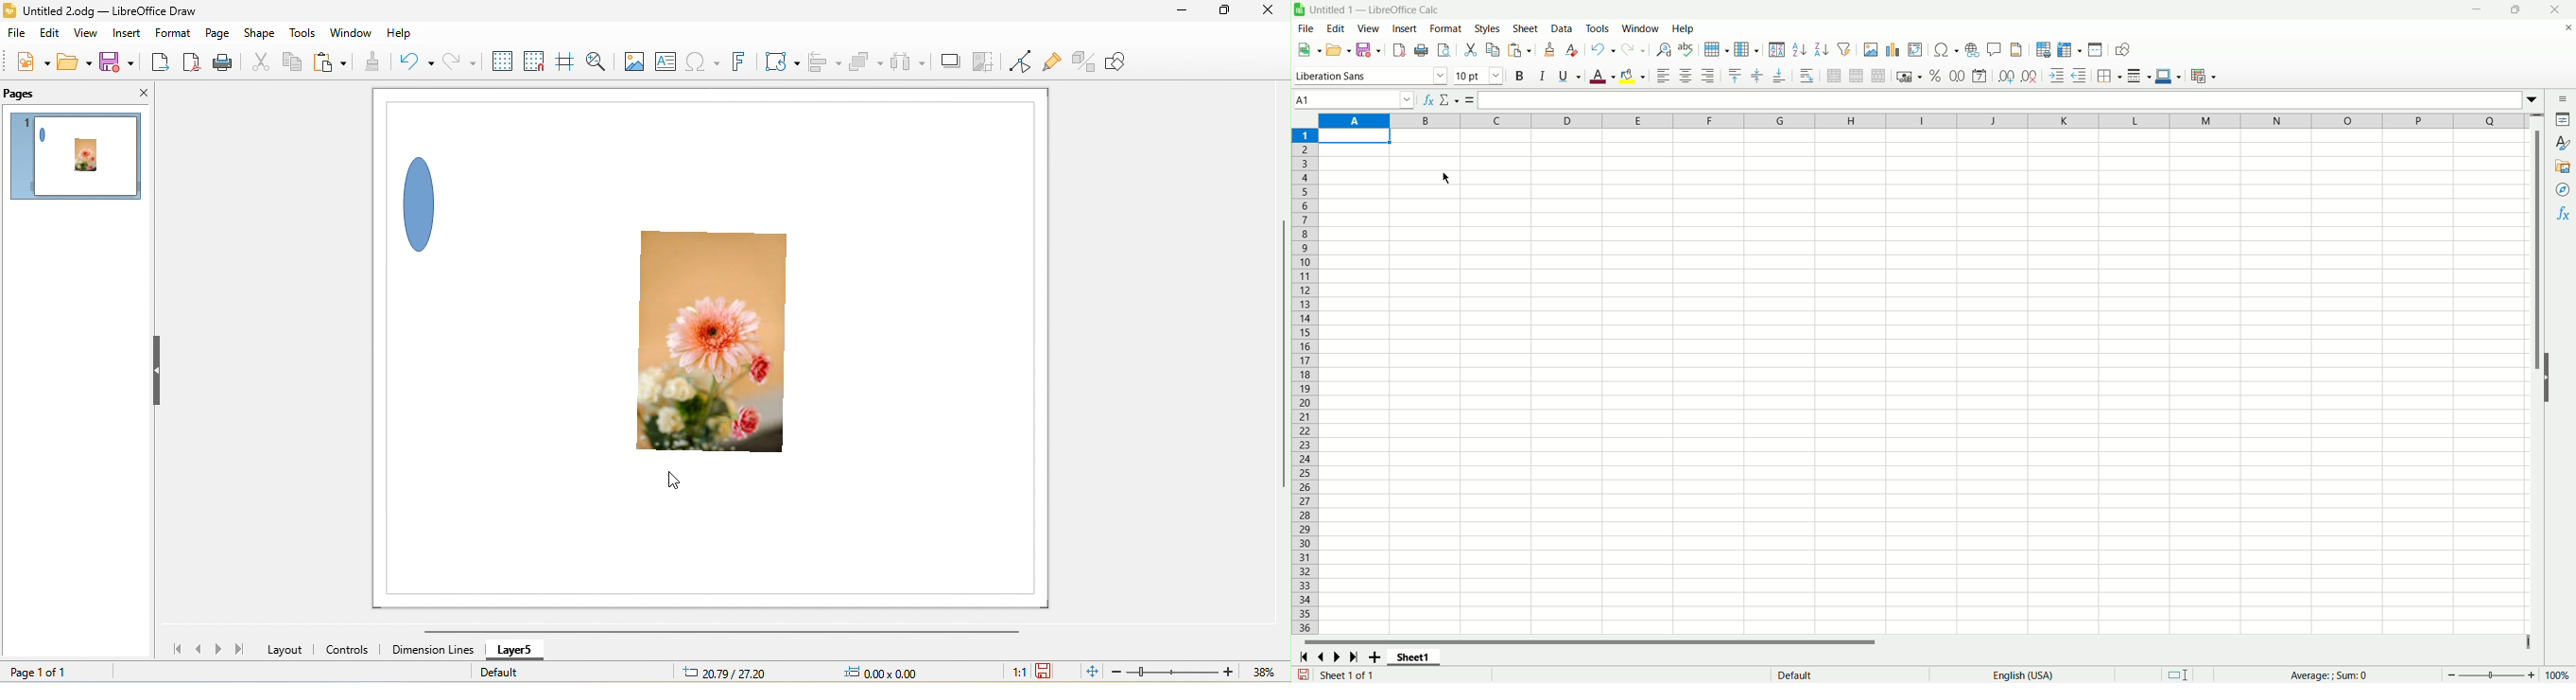 Image resolution: width=2576 pixels, height=700 pixels. What do you see at coordinates (112, 10) in the screenshot?
I see `title` at bounding box center [112, 10].